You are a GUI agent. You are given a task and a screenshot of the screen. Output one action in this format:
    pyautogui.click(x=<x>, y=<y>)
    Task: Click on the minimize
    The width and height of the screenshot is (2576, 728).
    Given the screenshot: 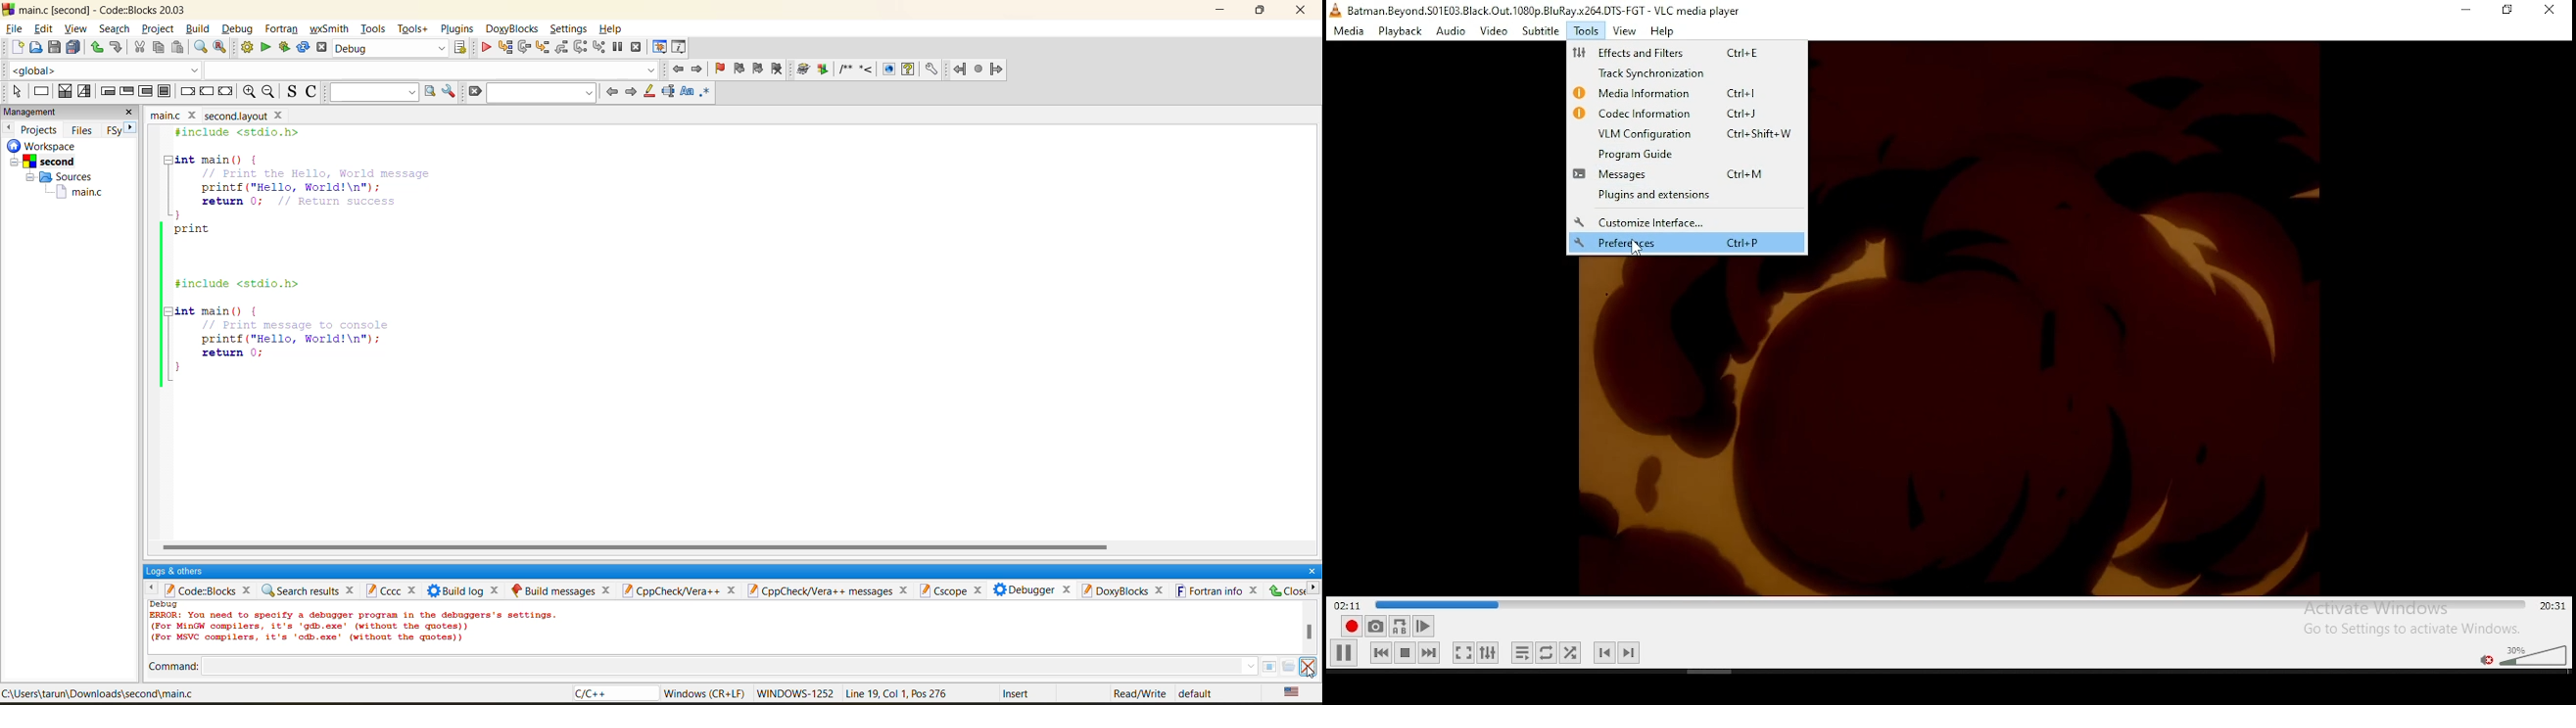 What is the action you would take?
    pyautogui.click(x=2468, y=10)
    